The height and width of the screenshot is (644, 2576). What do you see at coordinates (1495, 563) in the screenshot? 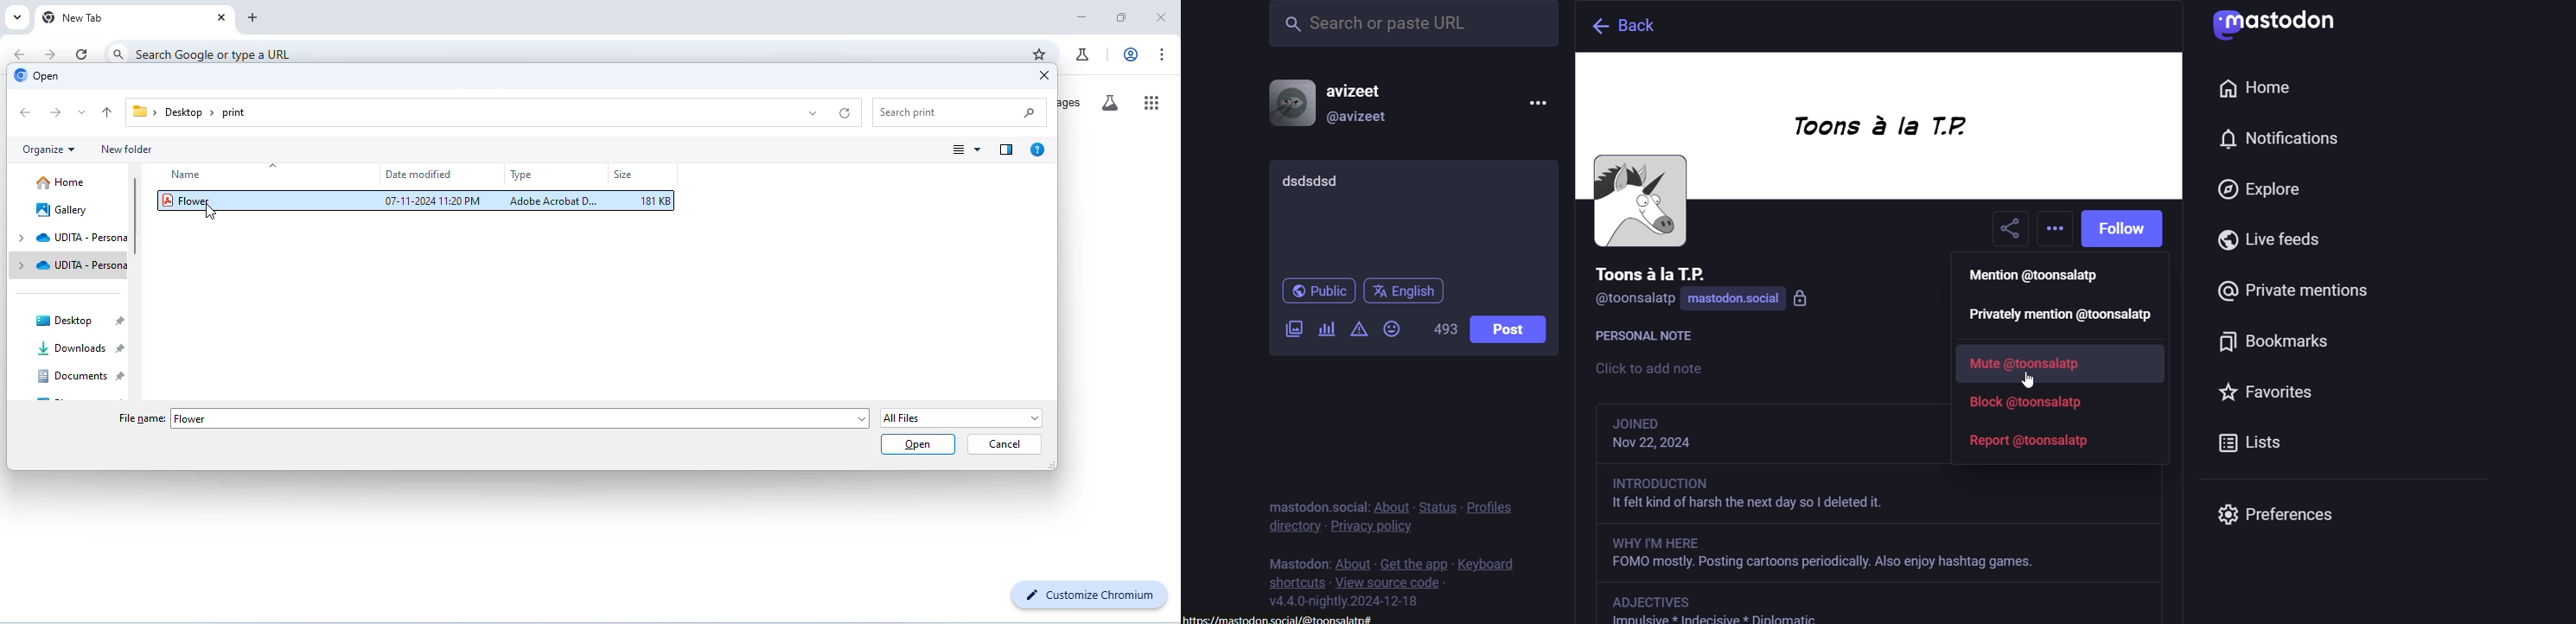
I see `keyboard` at bounding box center [1495, 563].